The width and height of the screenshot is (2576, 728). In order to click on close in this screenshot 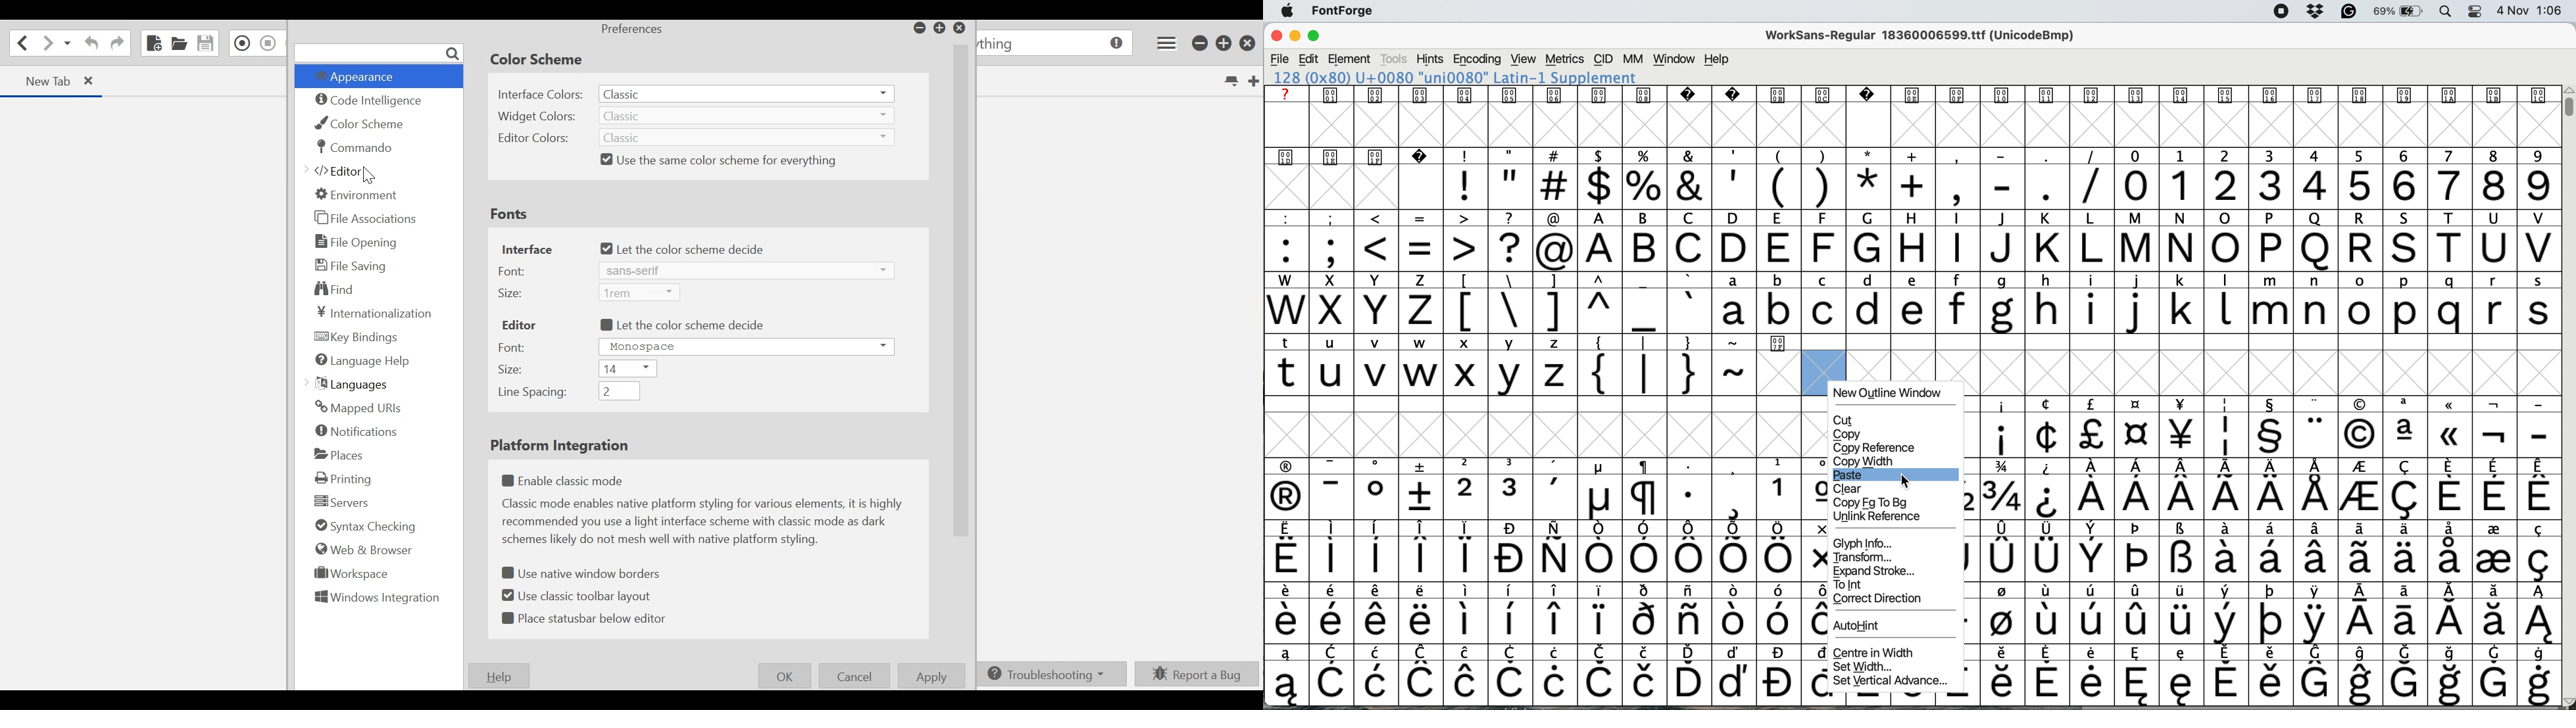, I will do `click(1276, 37)`.